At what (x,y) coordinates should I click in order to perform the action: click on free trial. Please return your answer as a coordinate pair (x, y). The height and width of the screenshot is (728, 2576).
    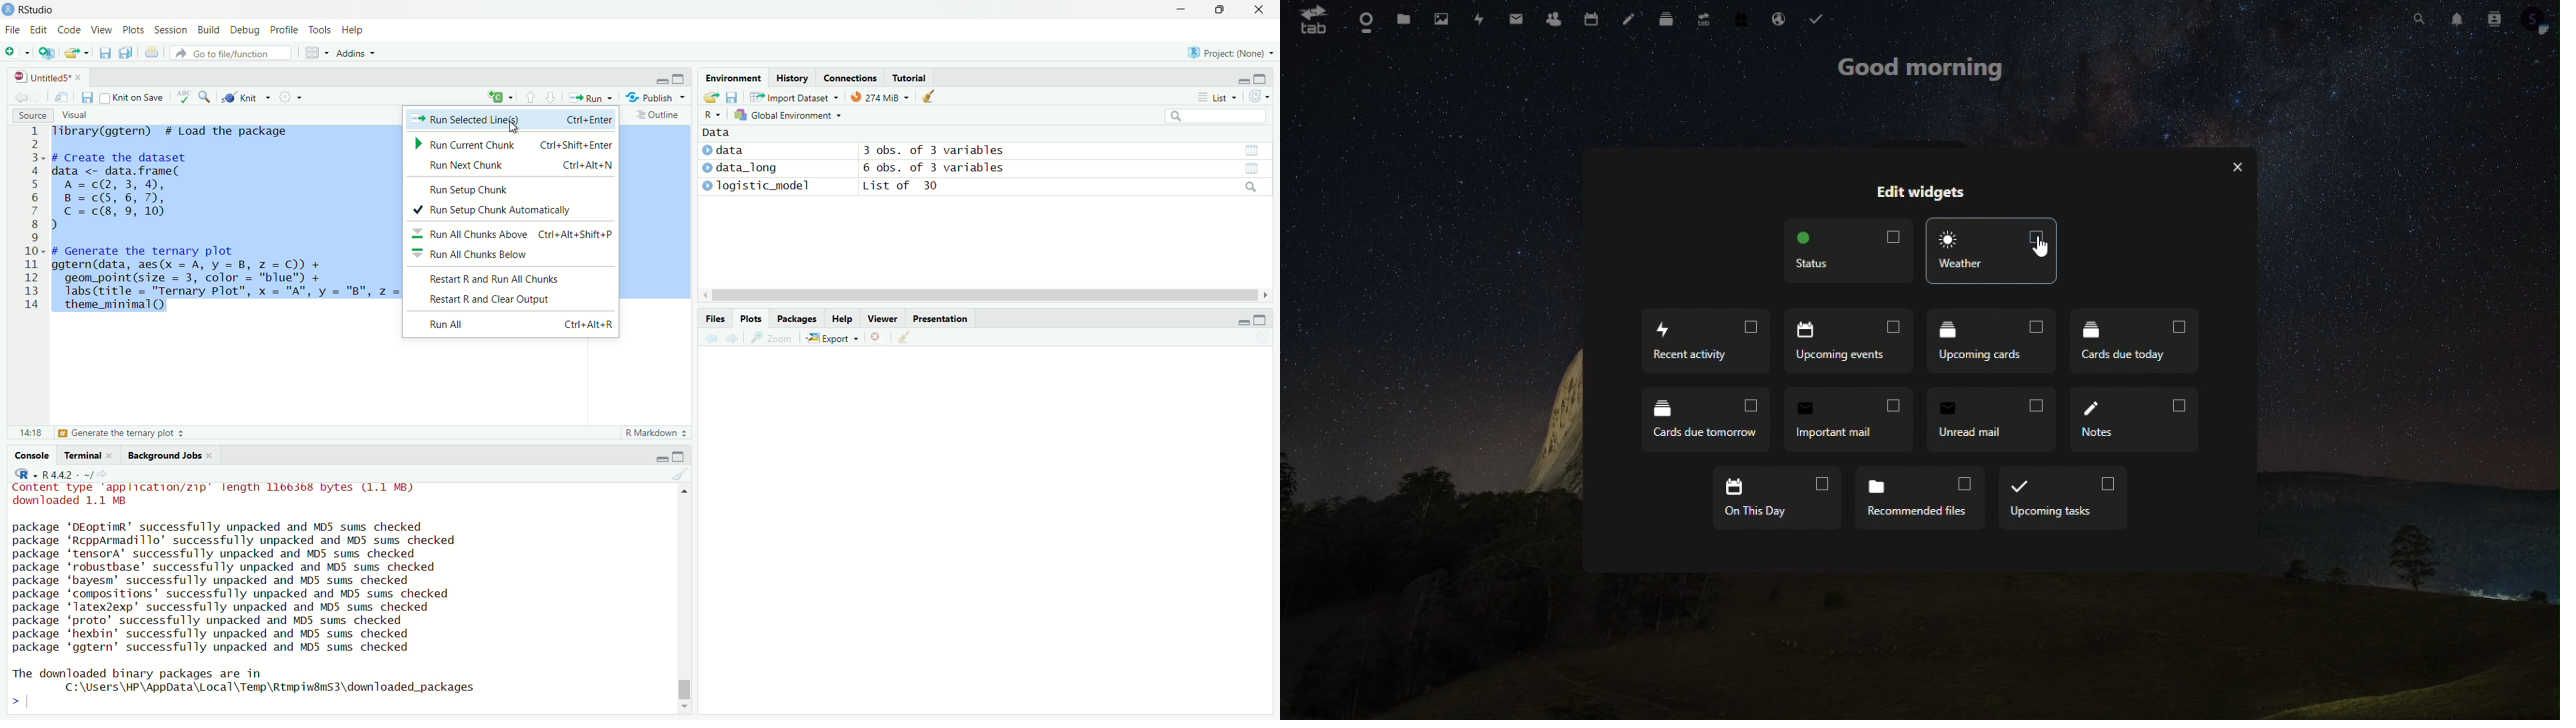
    Looking at the image, I should click on (1744, 21).